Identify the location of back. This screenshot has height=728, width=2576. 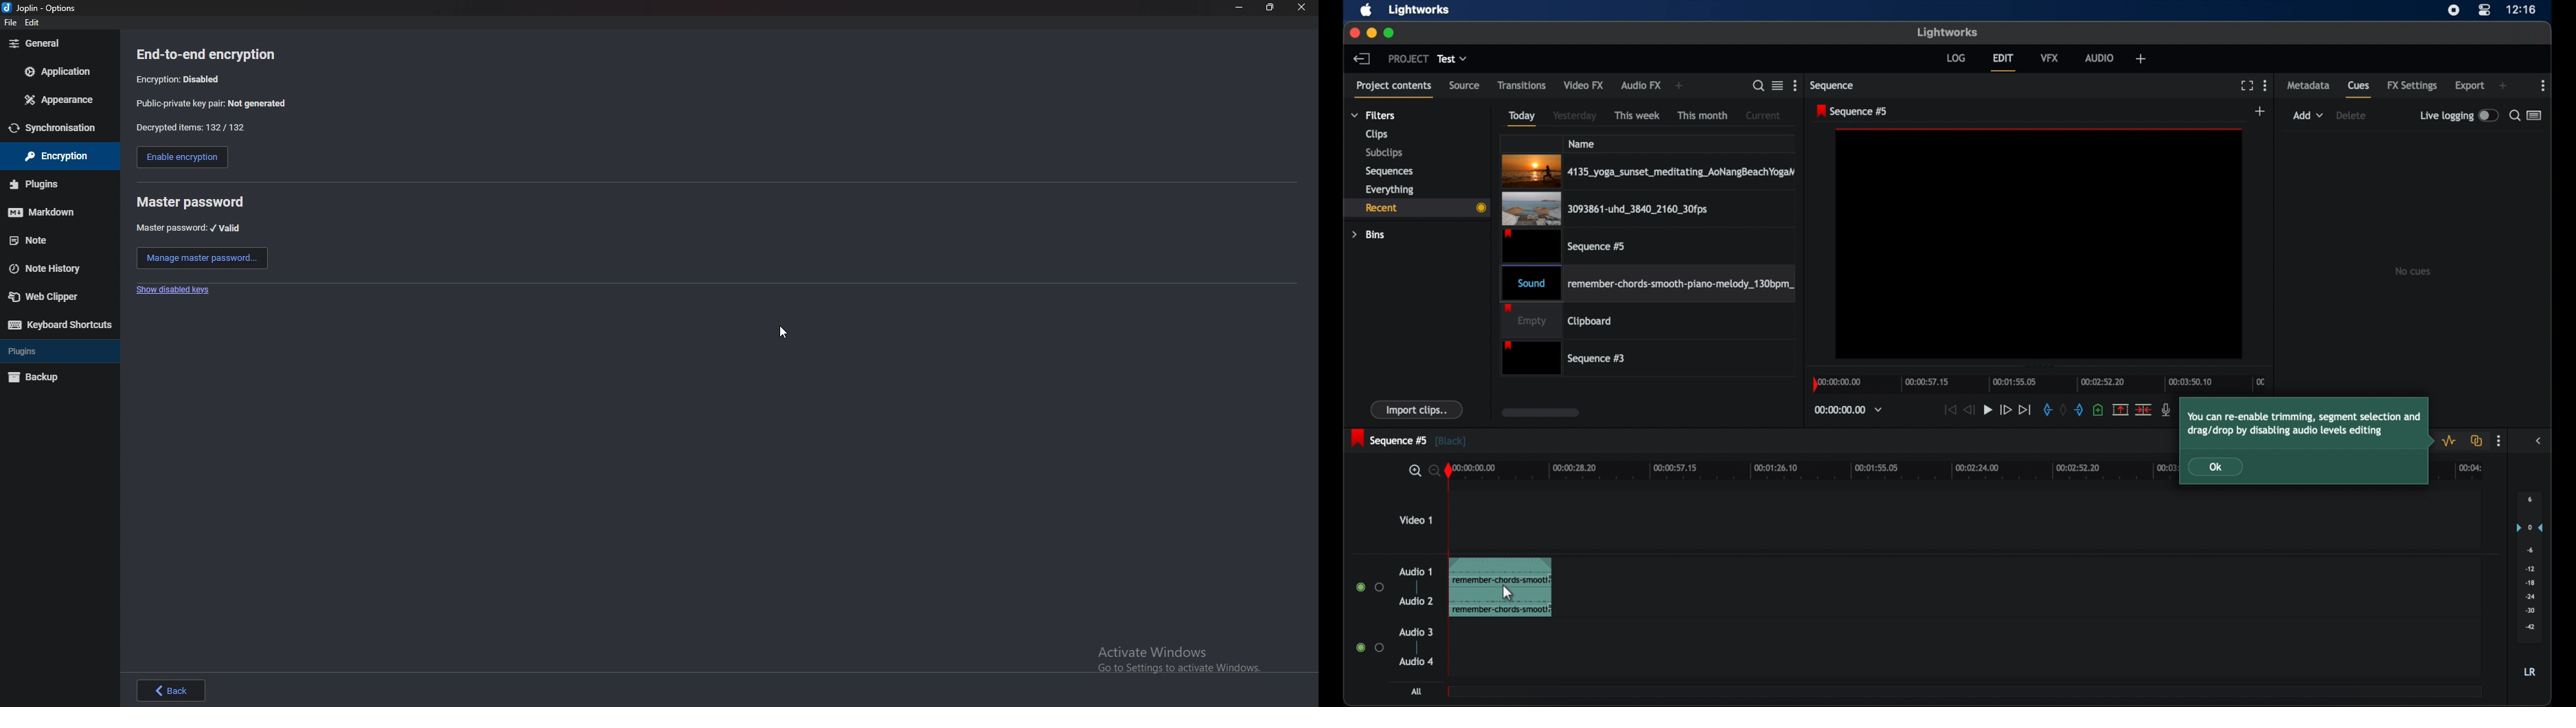
(172, 690).